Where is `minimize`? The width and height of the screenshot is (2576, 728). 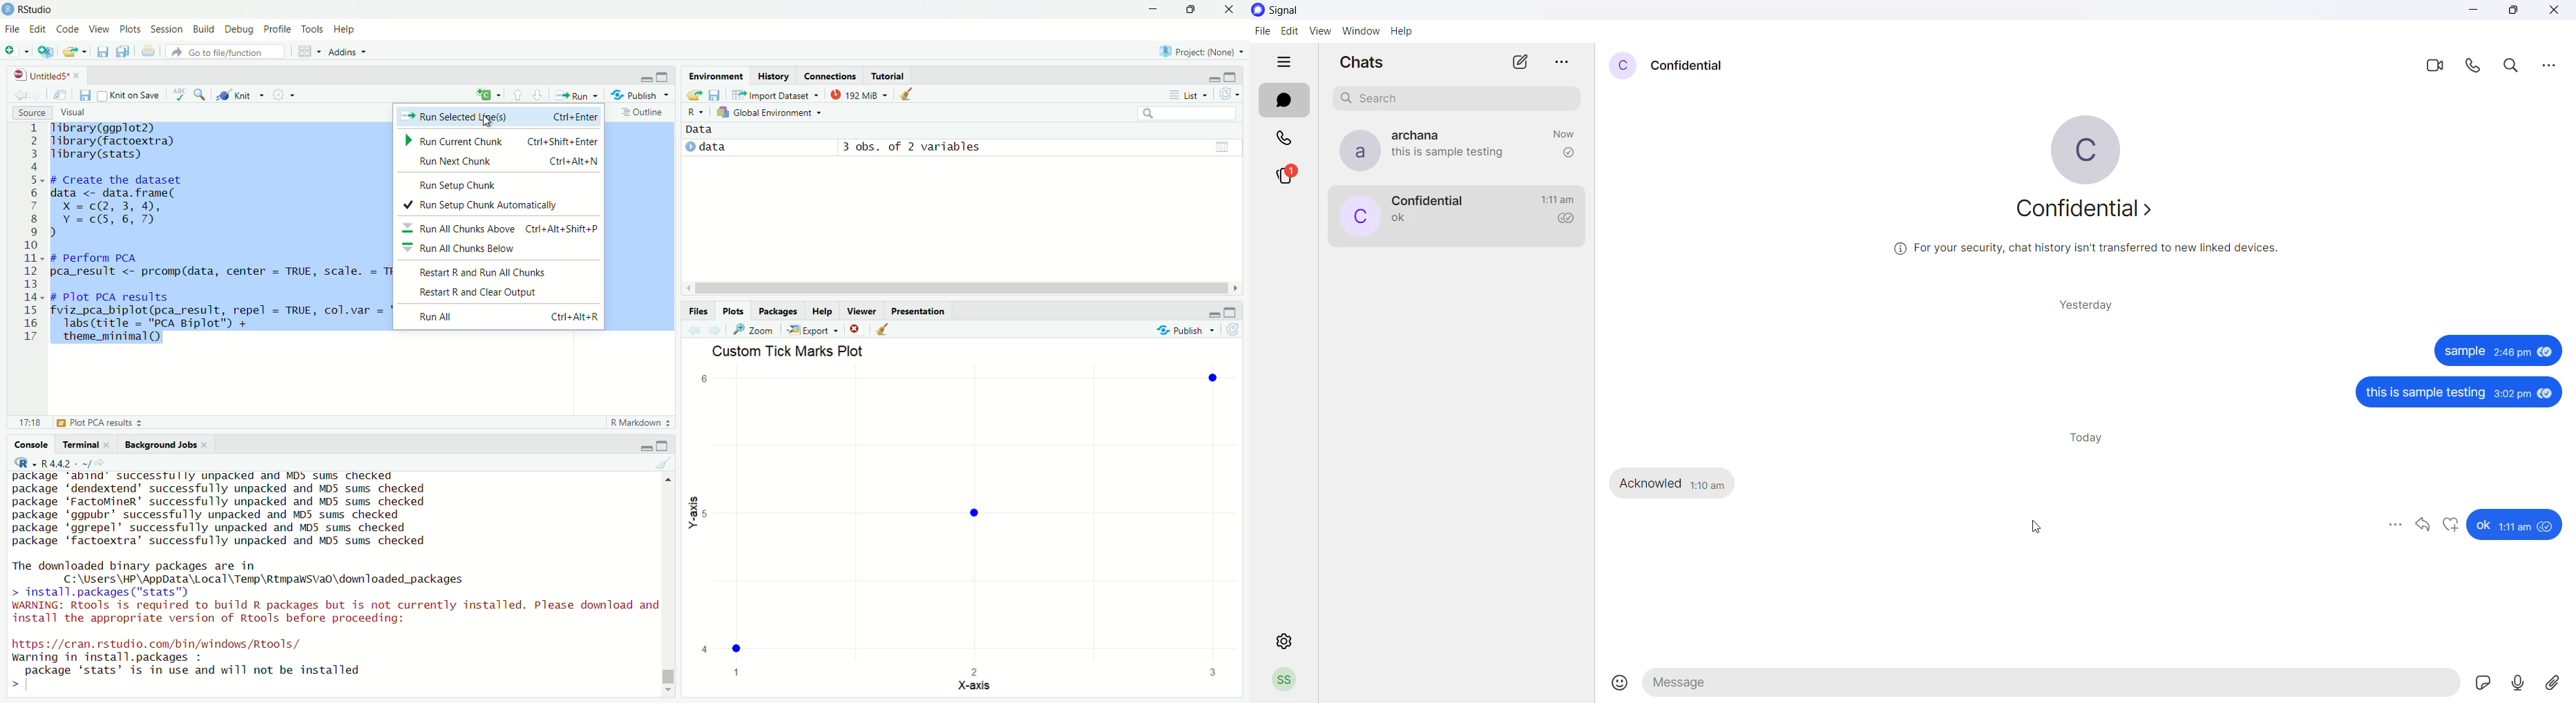
minimize is located at coordinates (646, 445).